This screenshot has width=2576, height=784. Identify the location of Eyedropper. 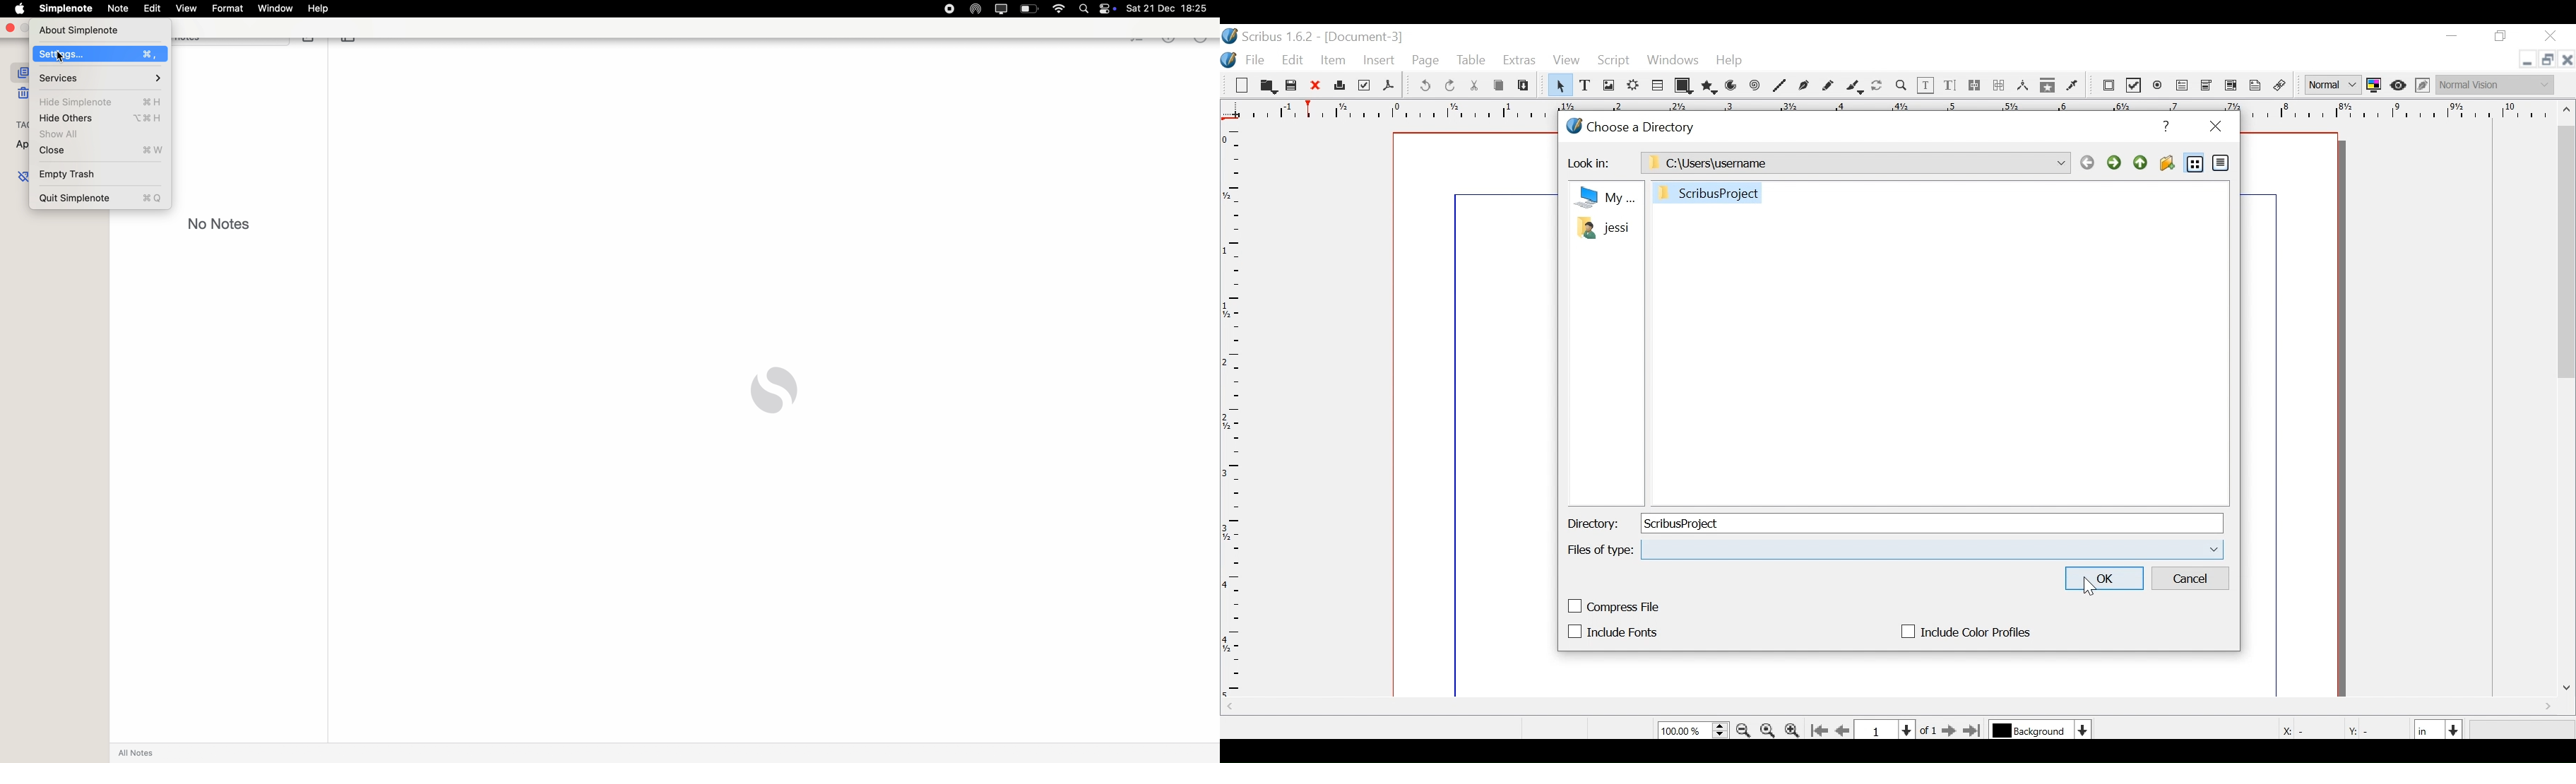
(2072, 85).